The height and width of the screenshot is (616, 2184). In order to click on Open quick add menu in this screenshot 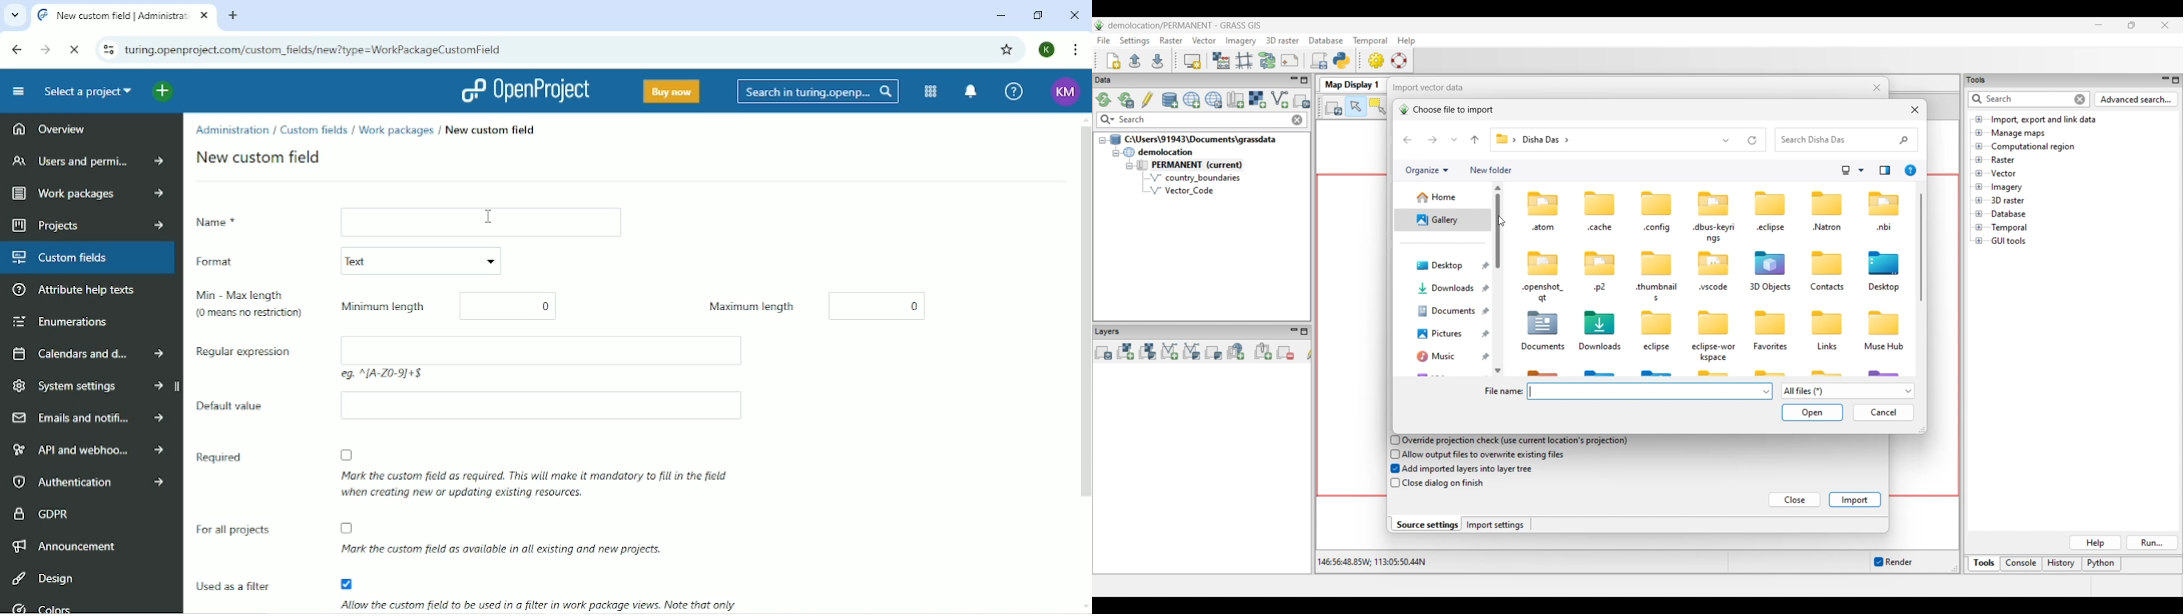, I will do `click(175, 91)`.